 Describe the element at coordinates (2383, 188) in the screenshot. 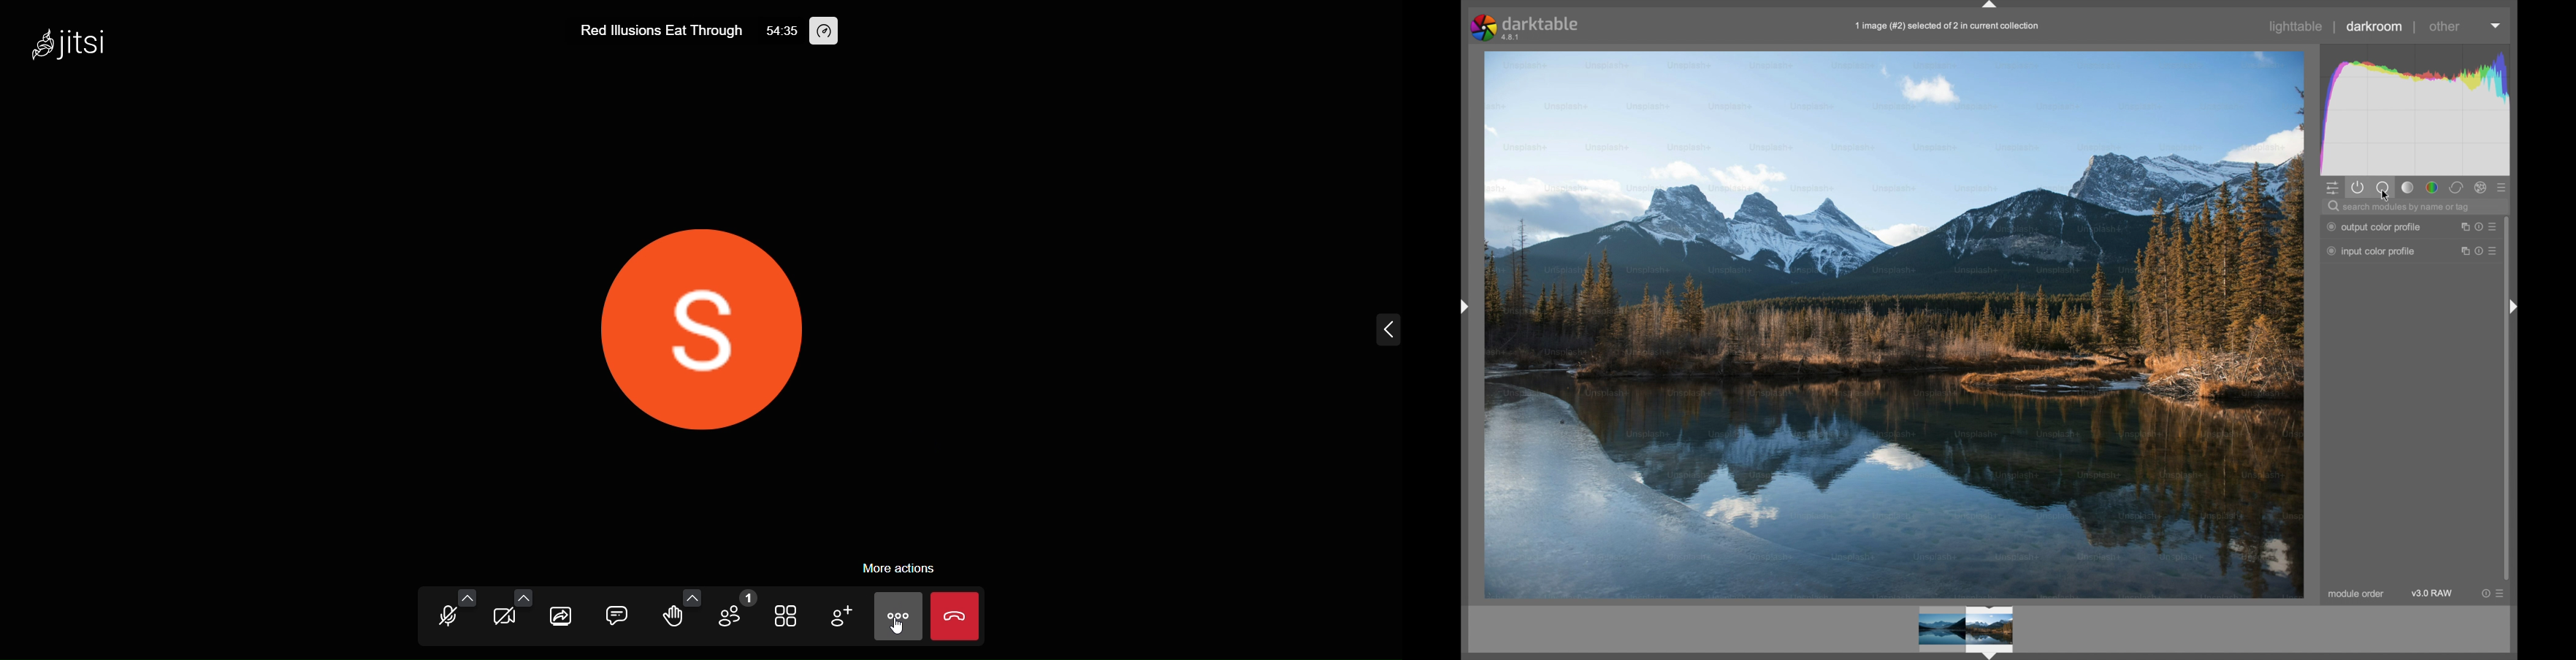

I see `base` at that location.